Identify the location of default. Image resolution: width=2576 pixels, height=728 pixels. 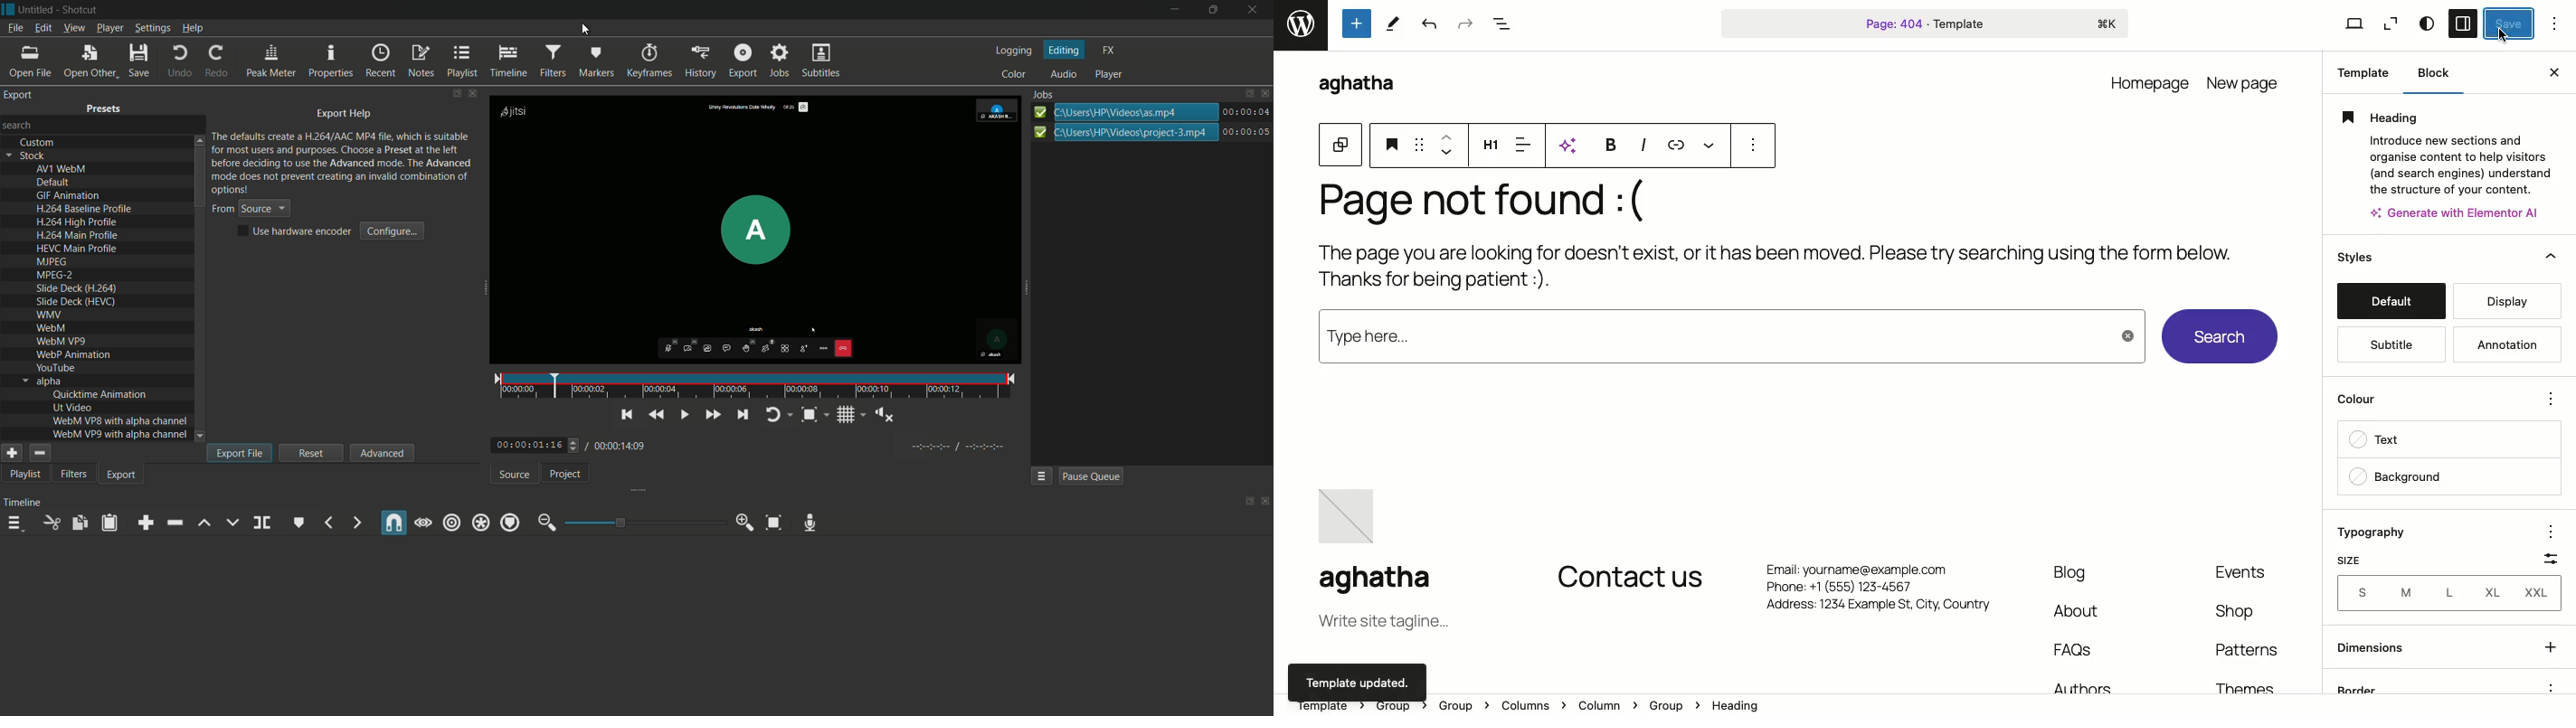
(2391, 298).